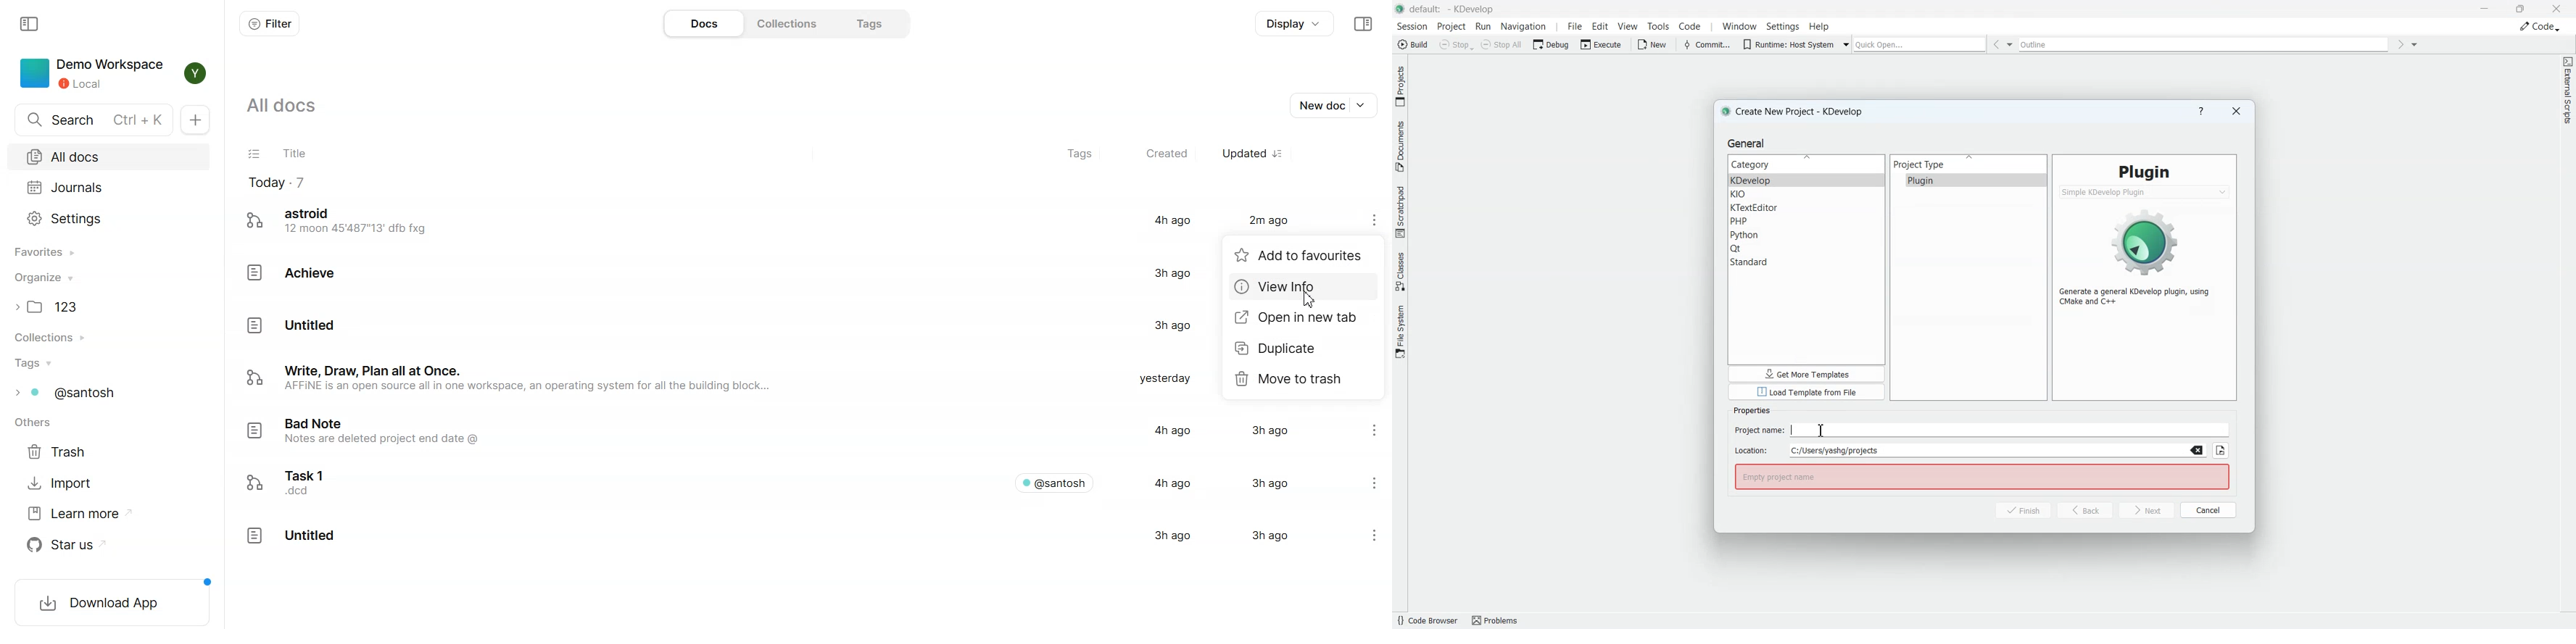 The height and width of the screenshot is (644, 2576). What do you see at coordinates (1362, 480) in the screenshot?
I see `Settings` at bounding box center [1362, 480].